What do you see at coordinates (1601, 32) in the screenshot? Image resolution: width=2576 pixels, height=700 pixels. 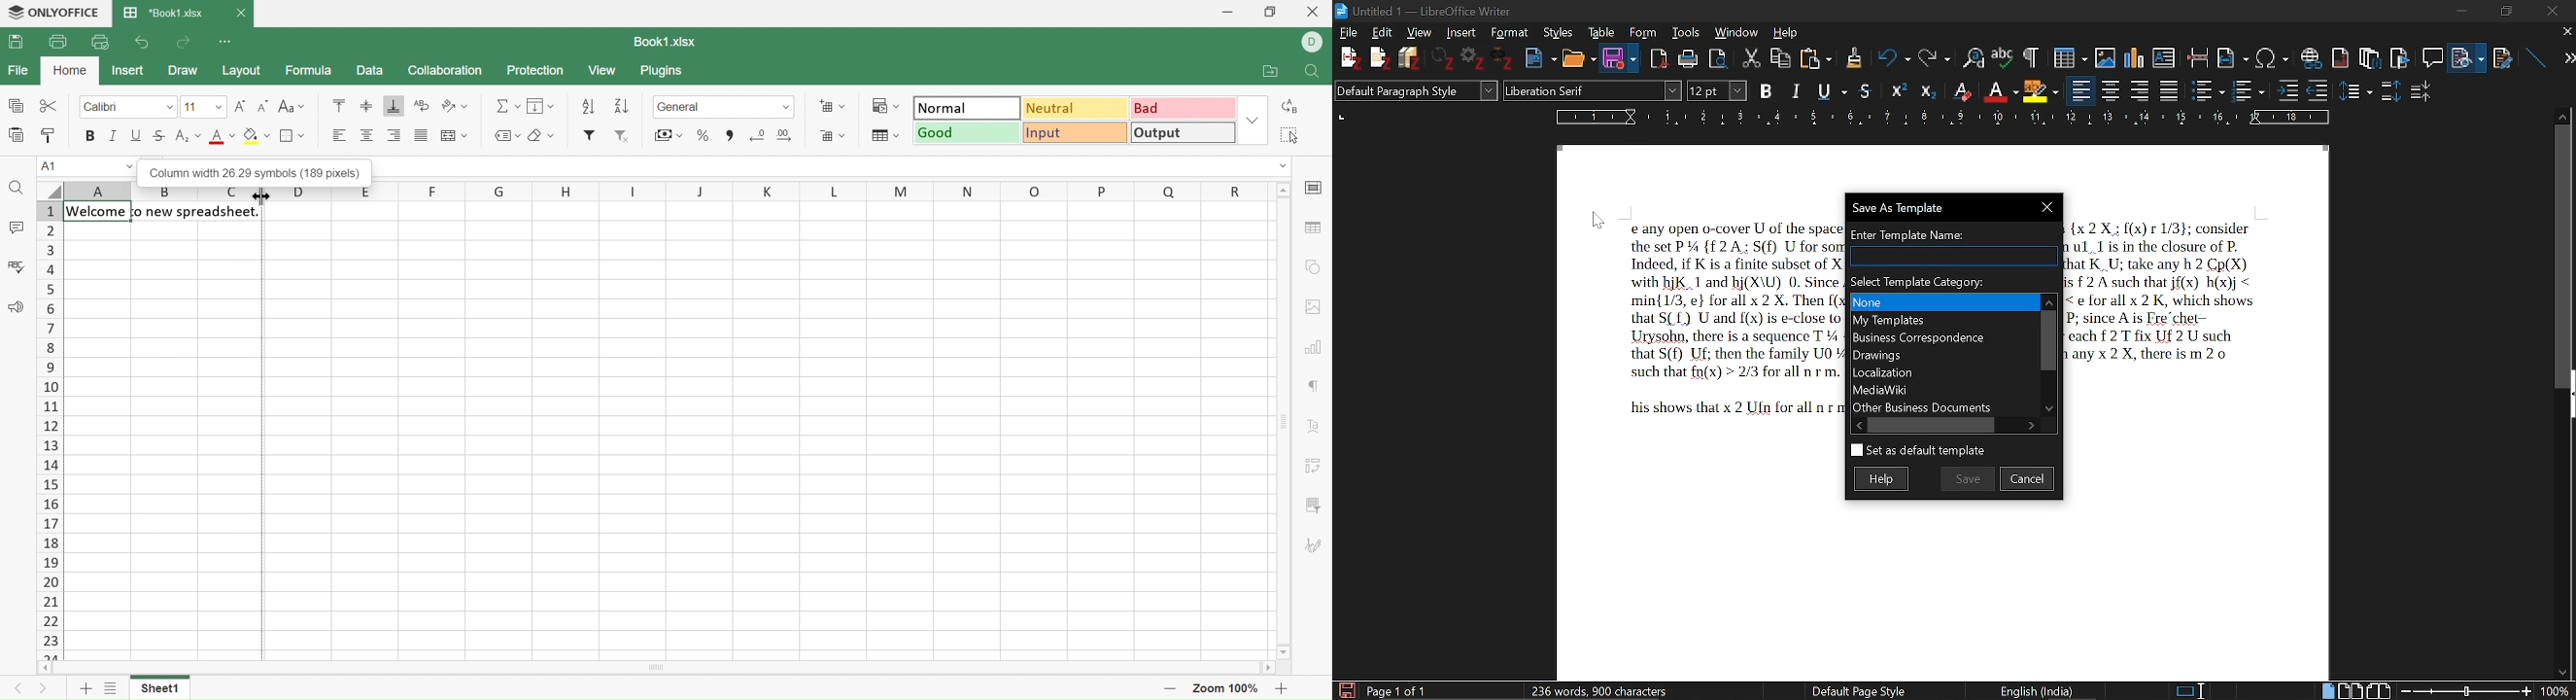 I see `Table` at bounding box center [1601, 32].